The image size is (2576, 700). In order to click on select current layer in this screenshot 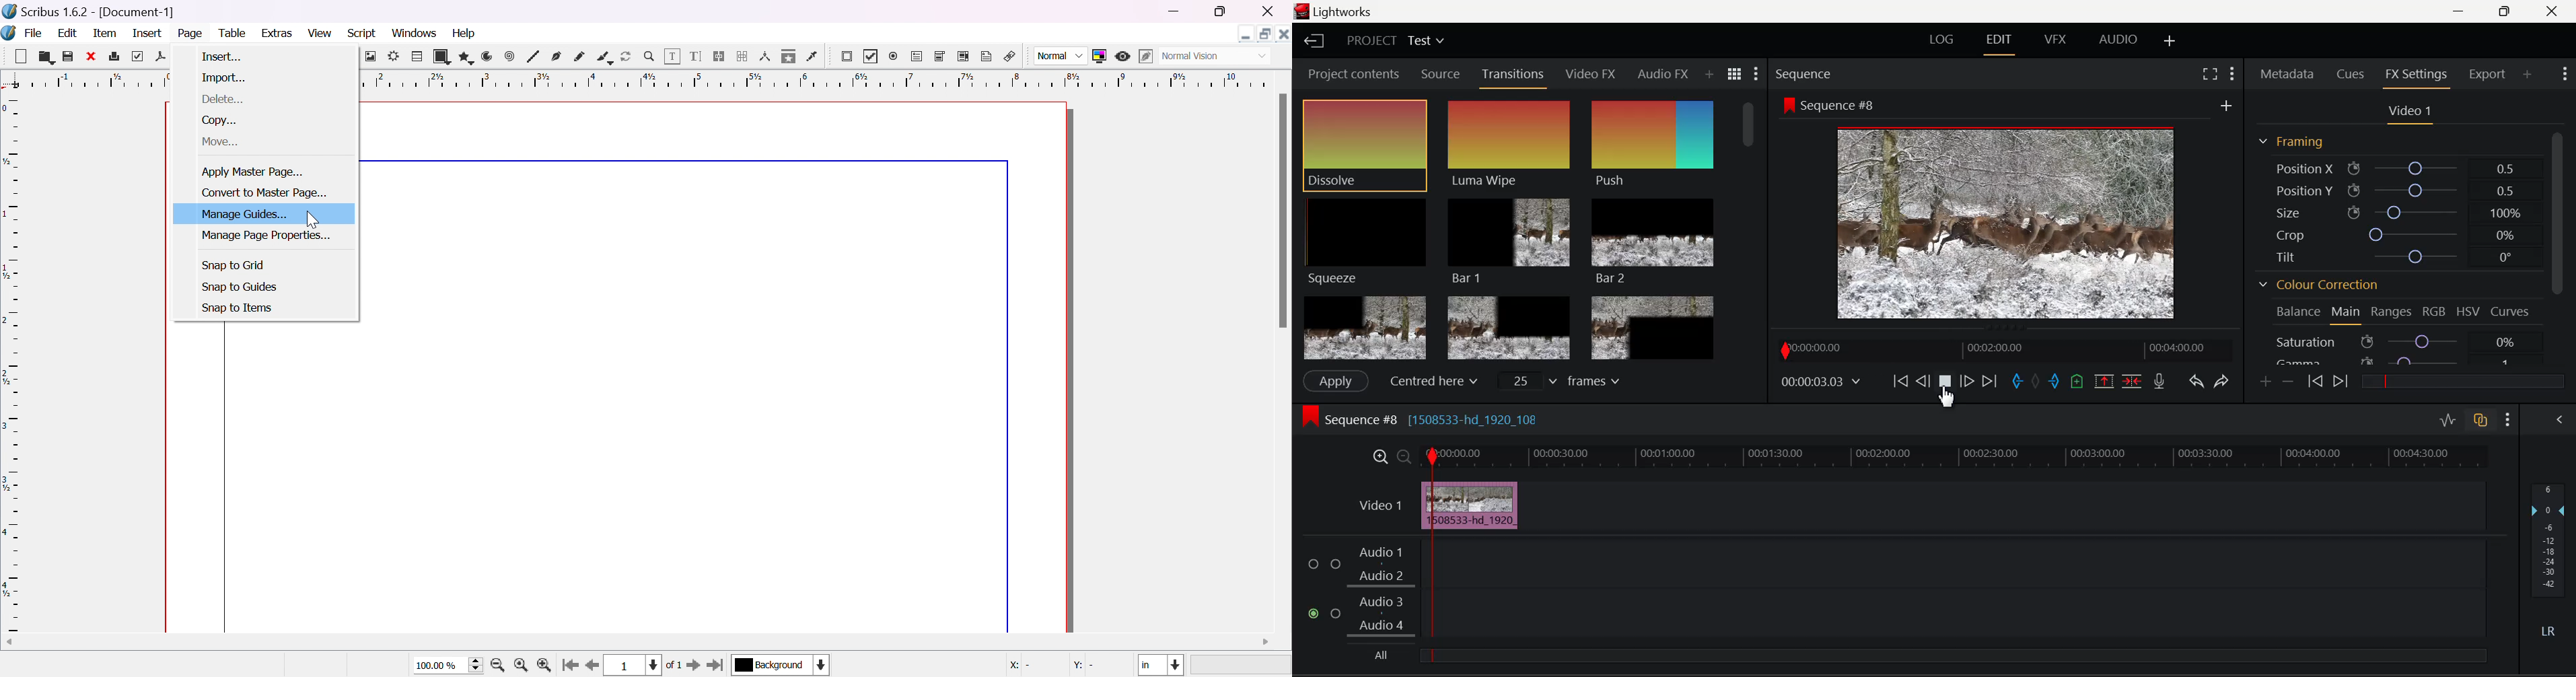, I will do `click(771, 665)`.